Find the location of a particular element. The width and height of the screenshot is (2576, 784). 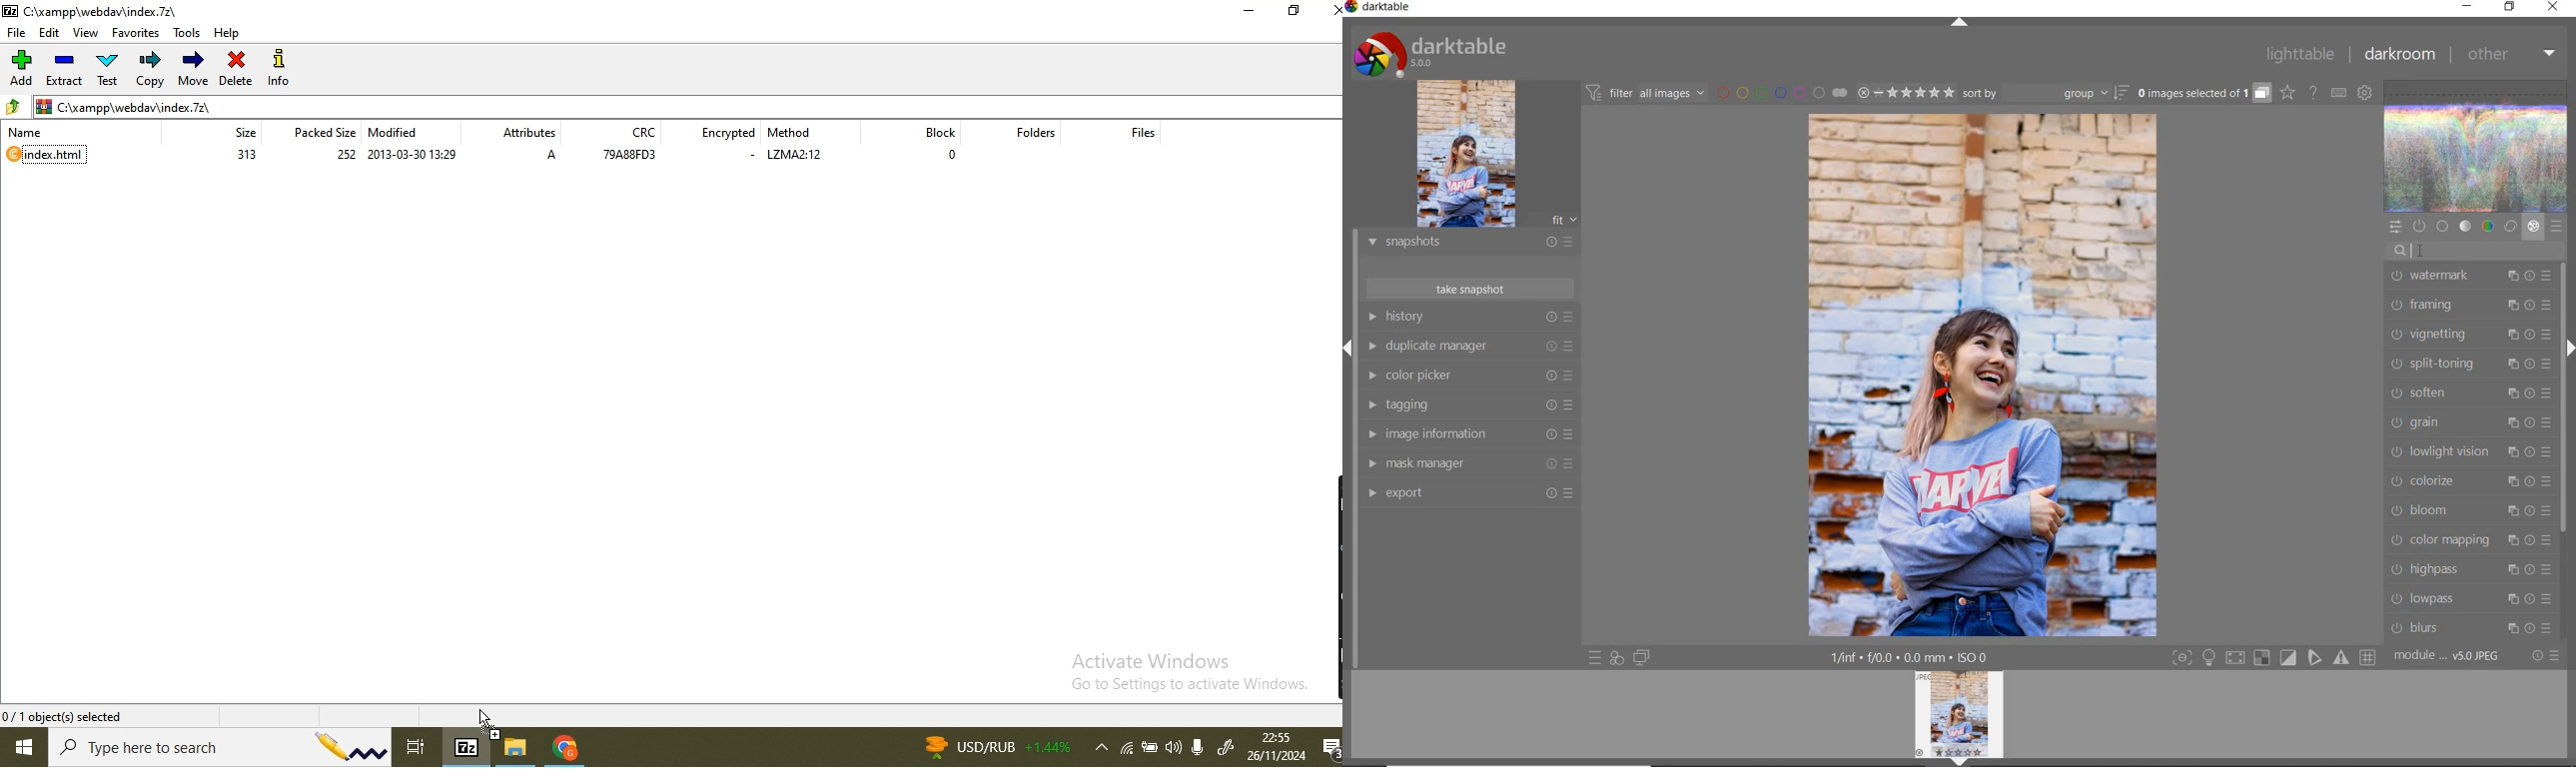

move is located at coordinates (194, 68).